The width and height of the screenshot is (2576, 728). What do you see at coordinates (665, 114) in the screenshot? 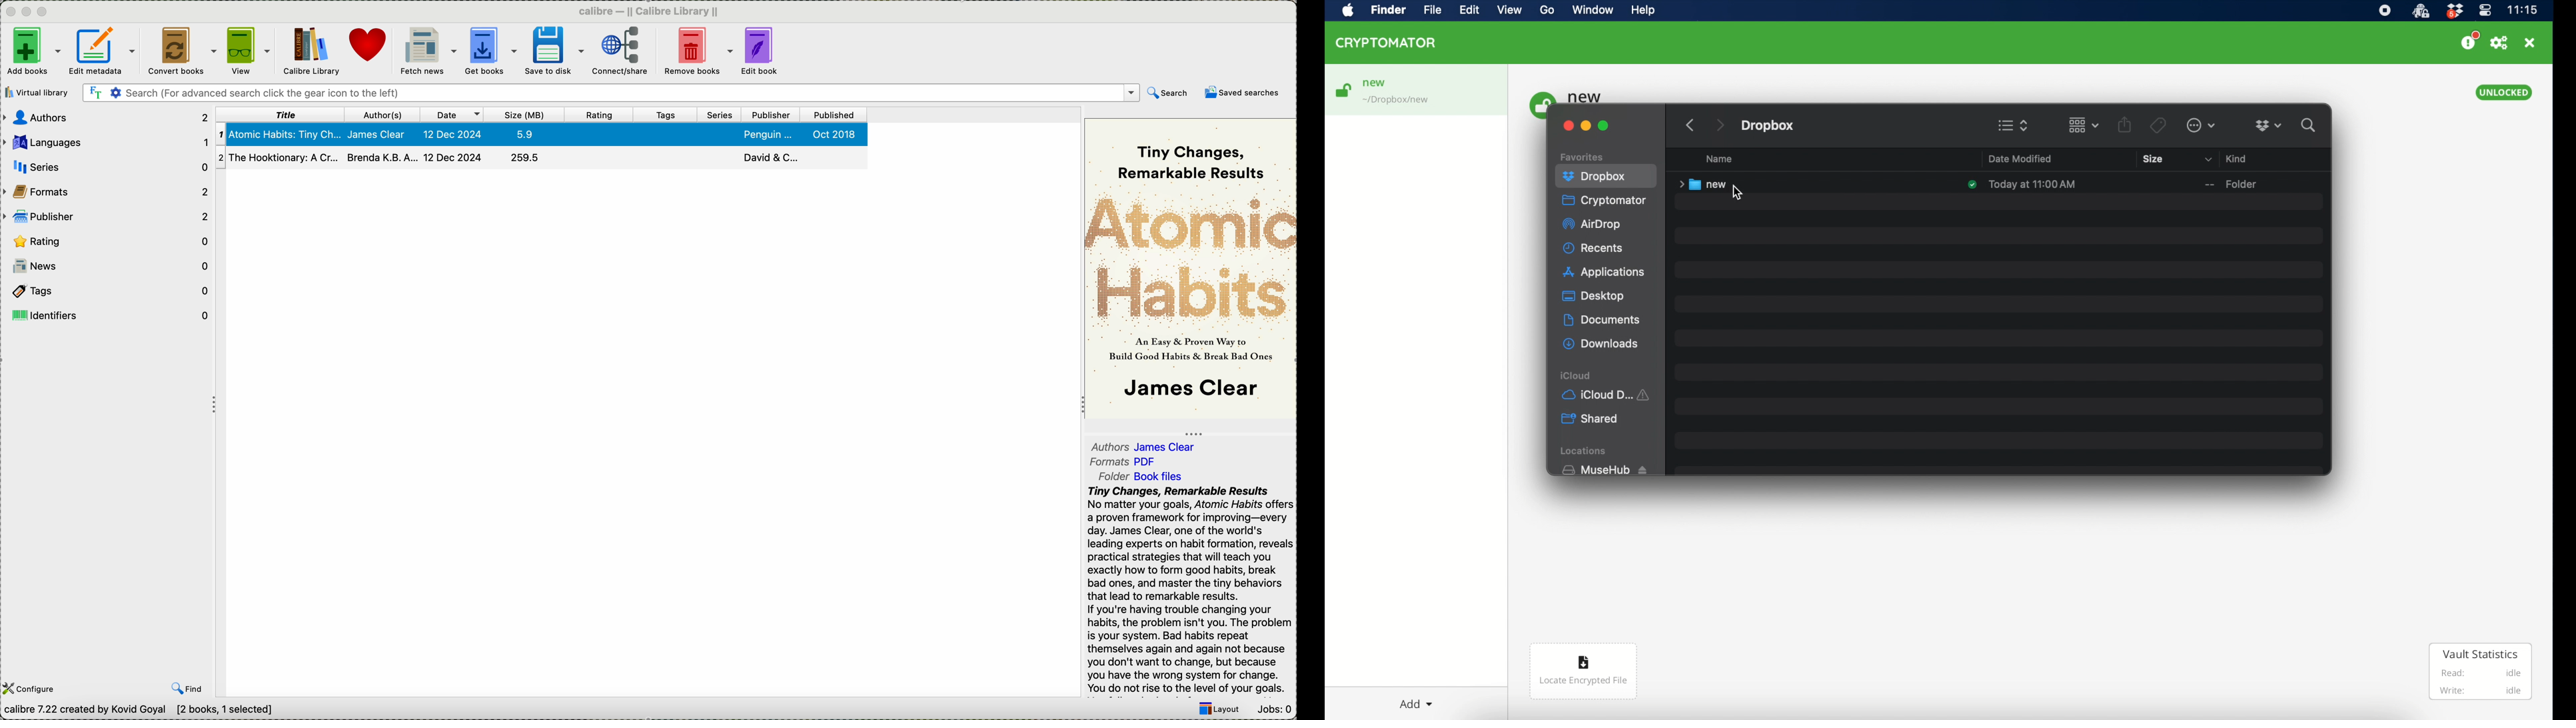
I see `tags` at bounding box center [665, 114].